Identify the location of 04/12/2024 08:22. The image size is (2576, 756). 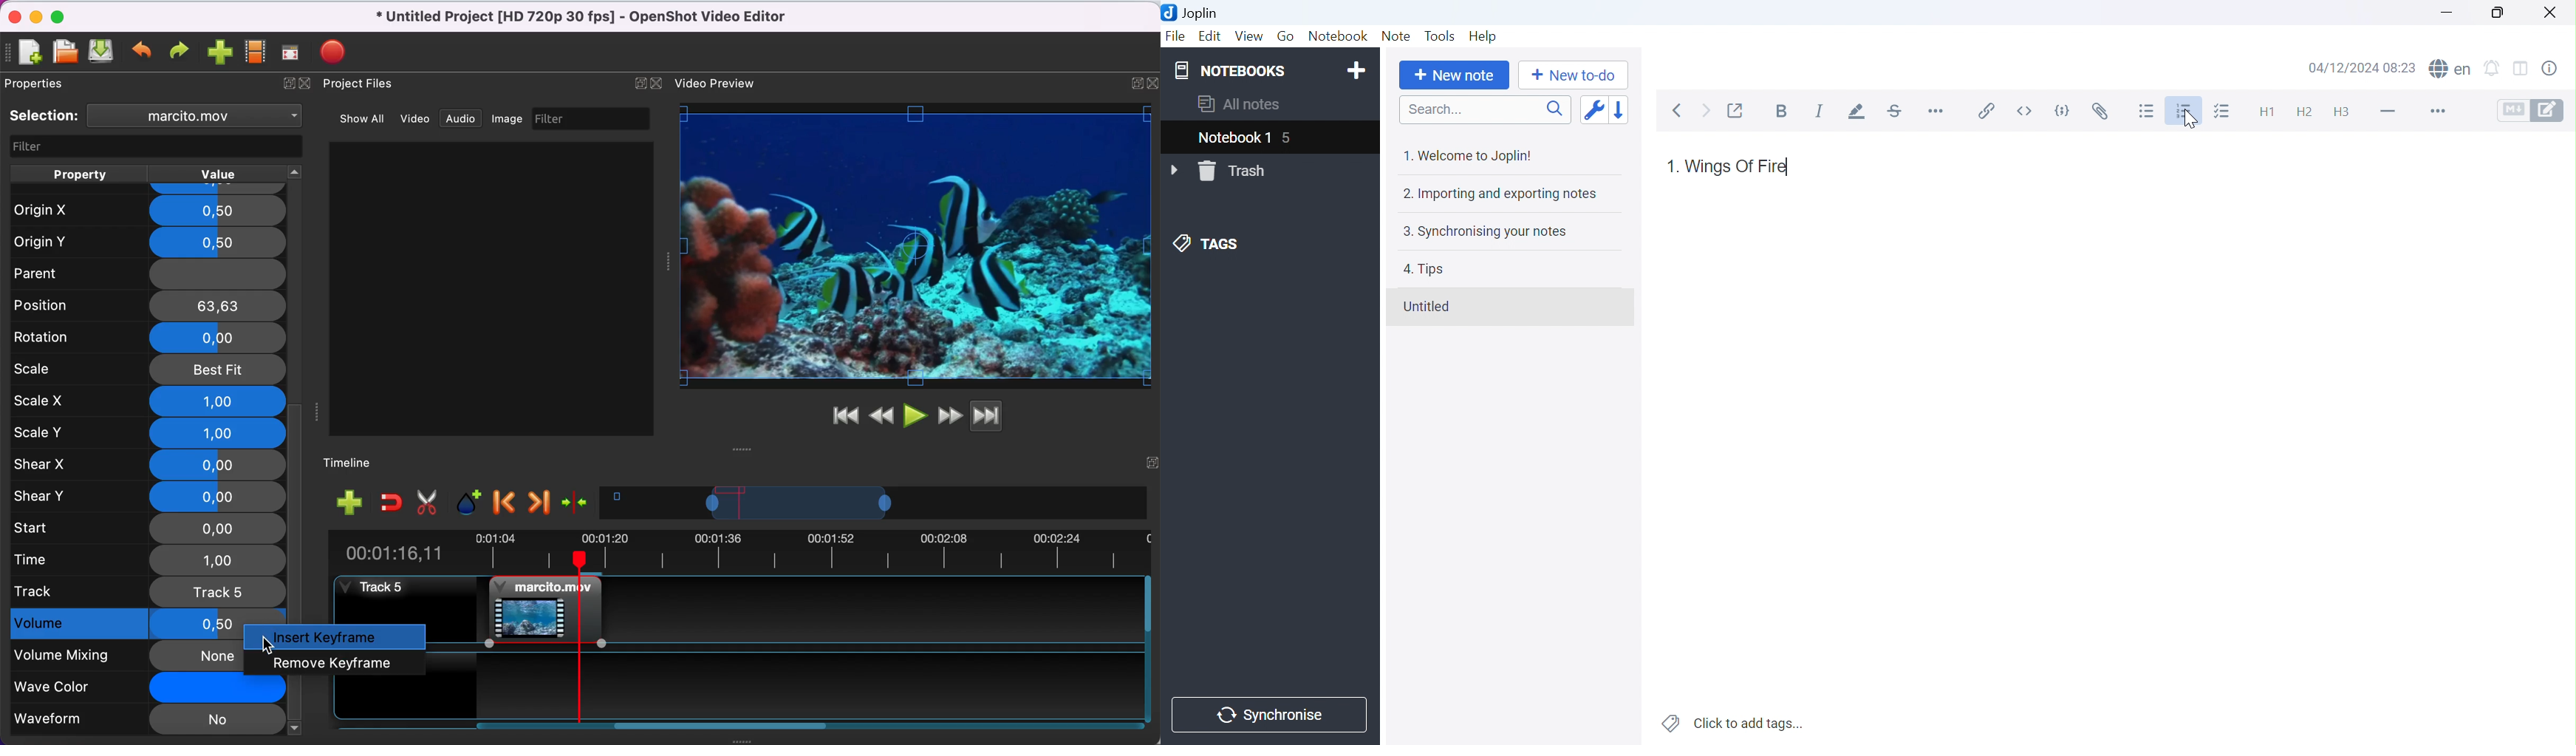
(2362, 69).